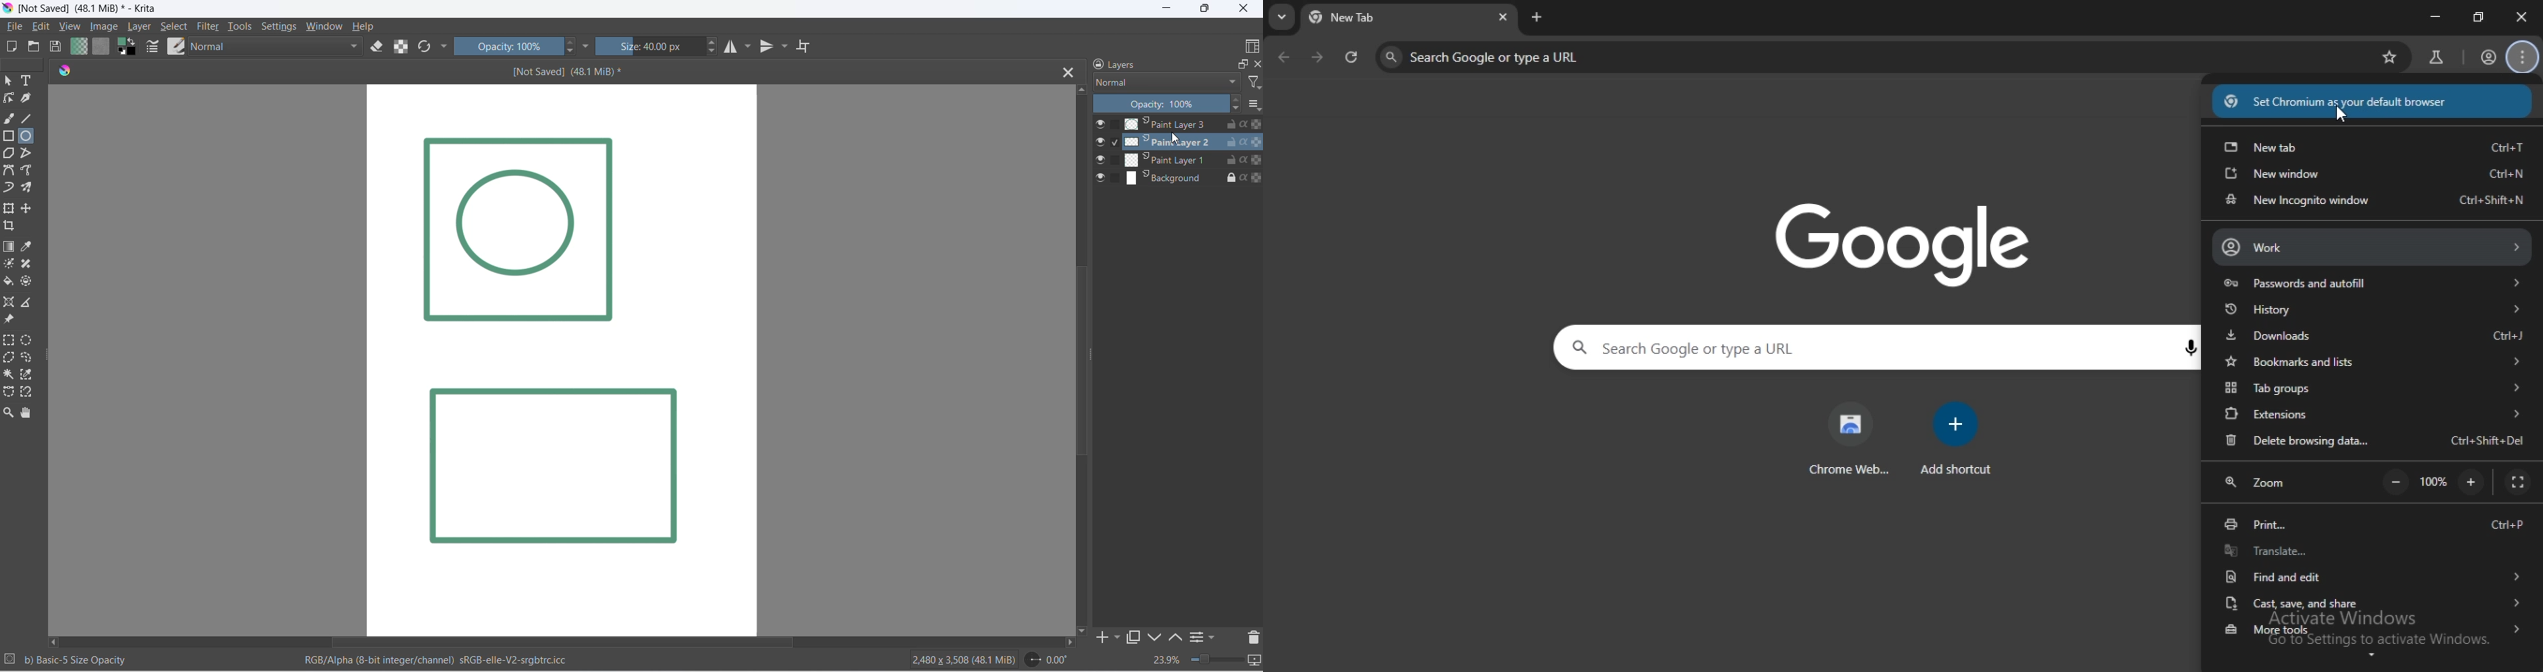  Describe the element at coordinates (1400, 19) in the screenshot. I see `current tab` at that location.